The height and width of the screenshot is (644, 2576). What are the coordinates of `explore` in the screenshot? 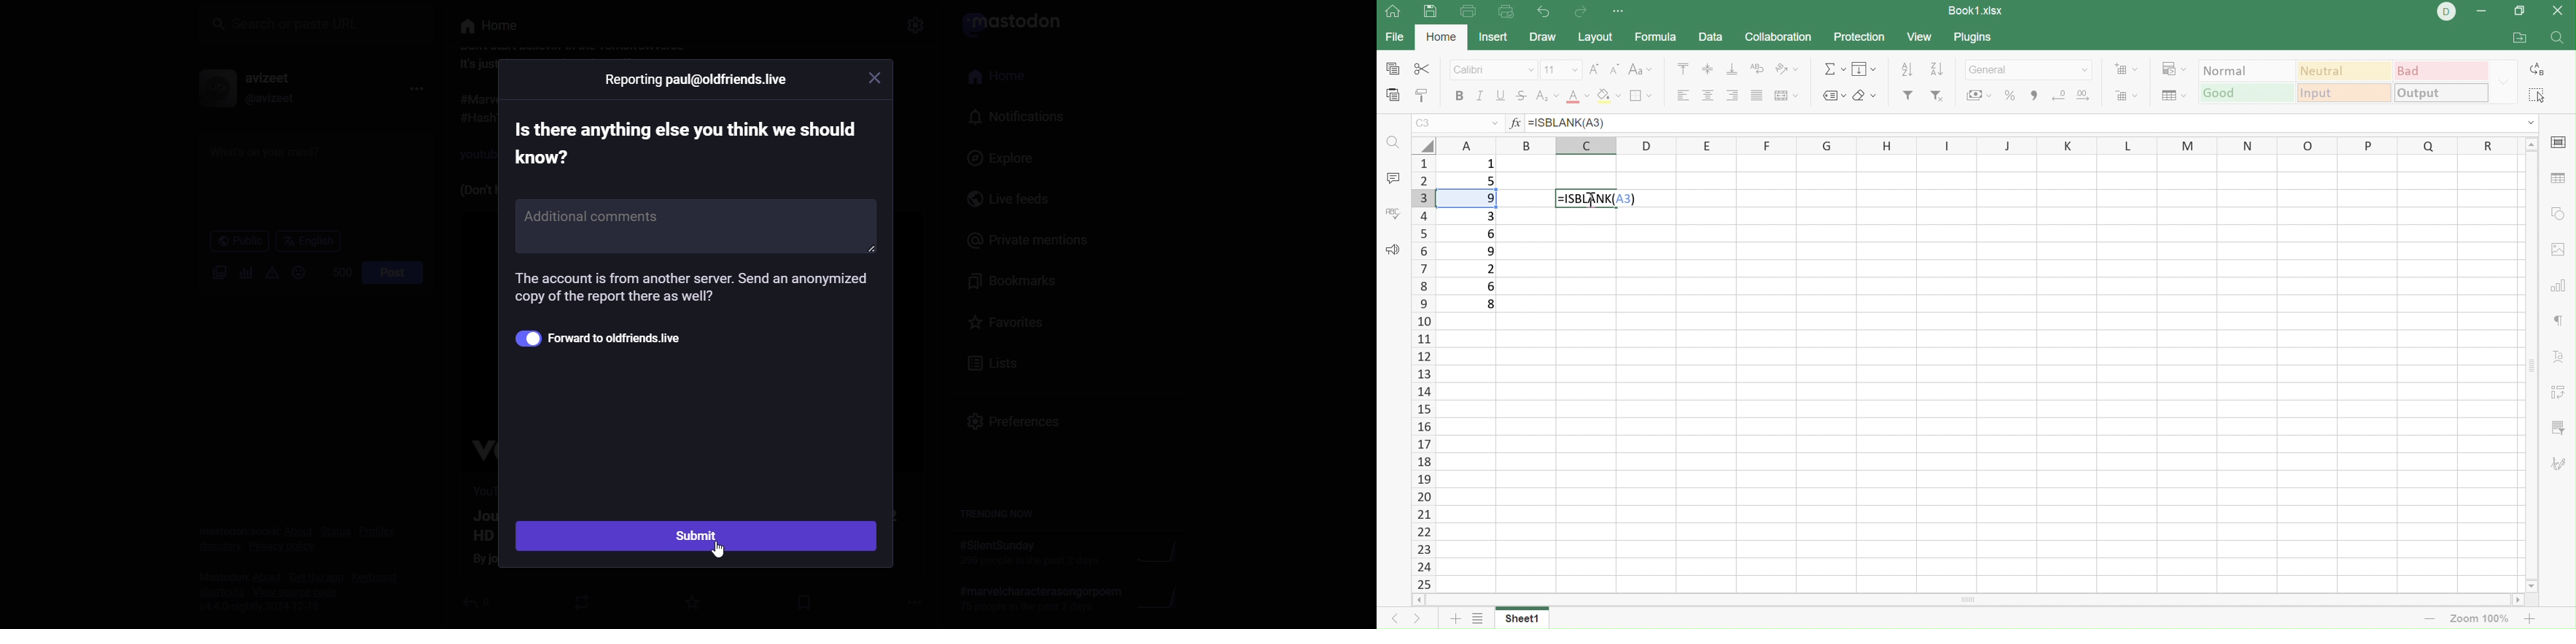 It's located at (997, 158).